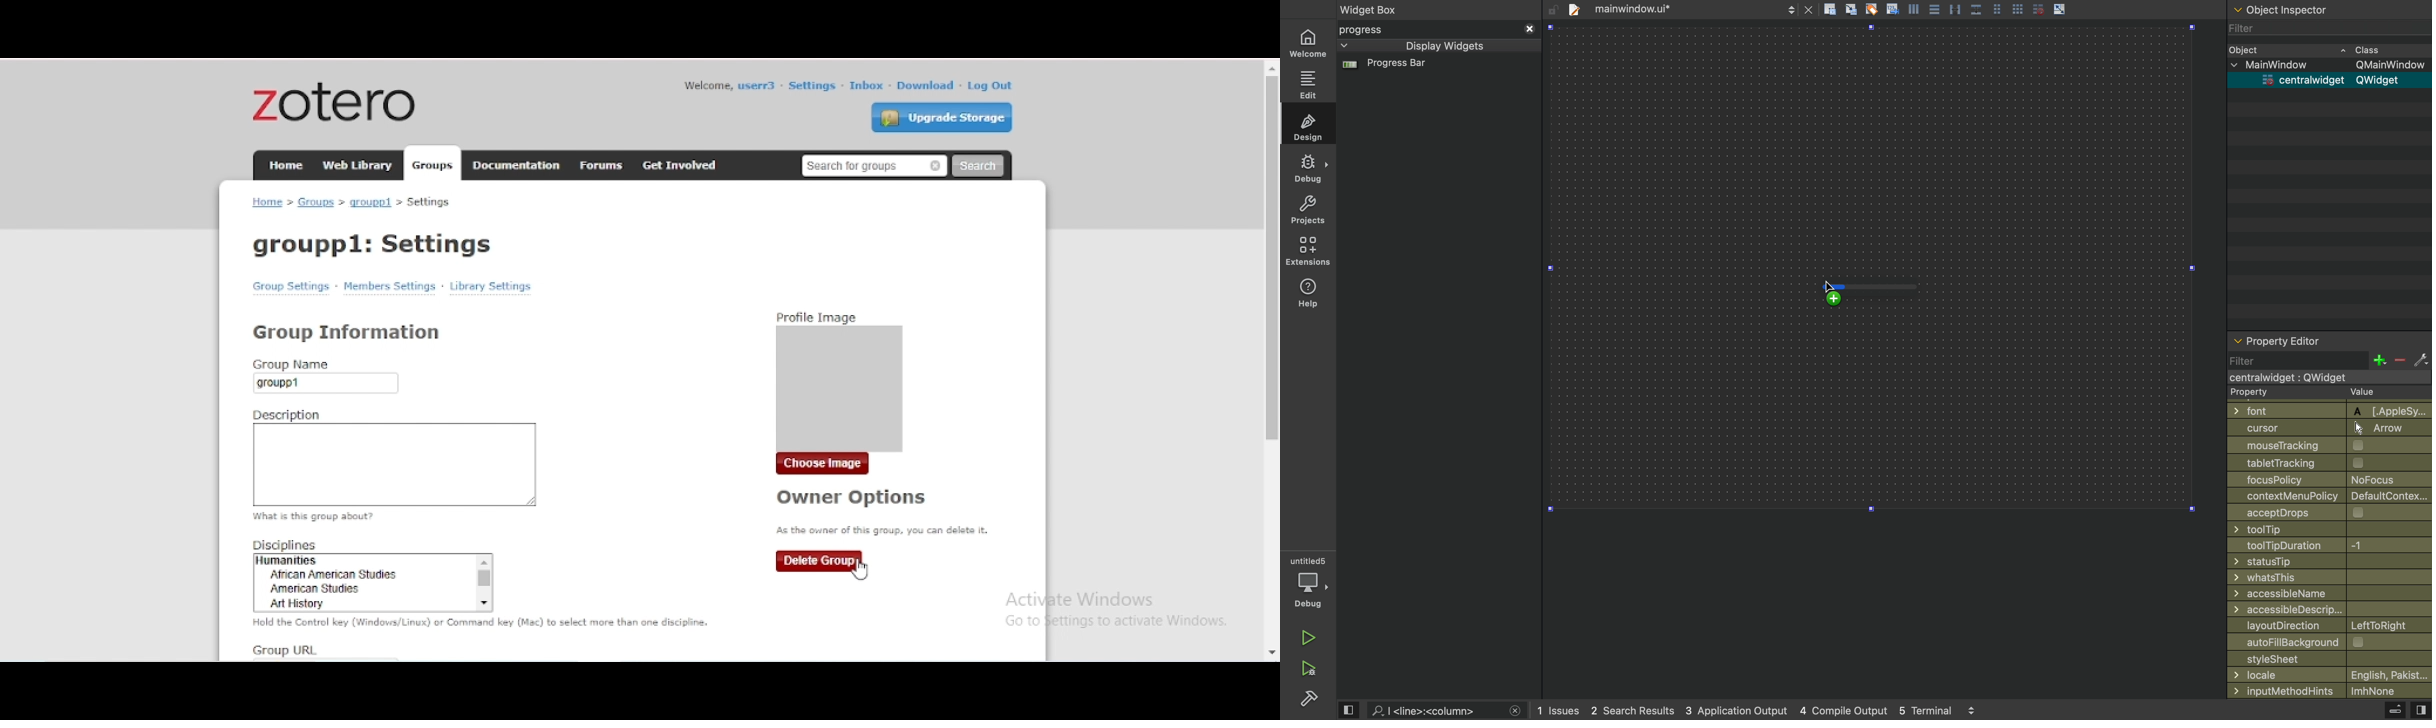 The height and width of the screenshot is (728, 2436). Describe the element at coordinates (812, 86) in the screenshot. I see `settings` at that location.